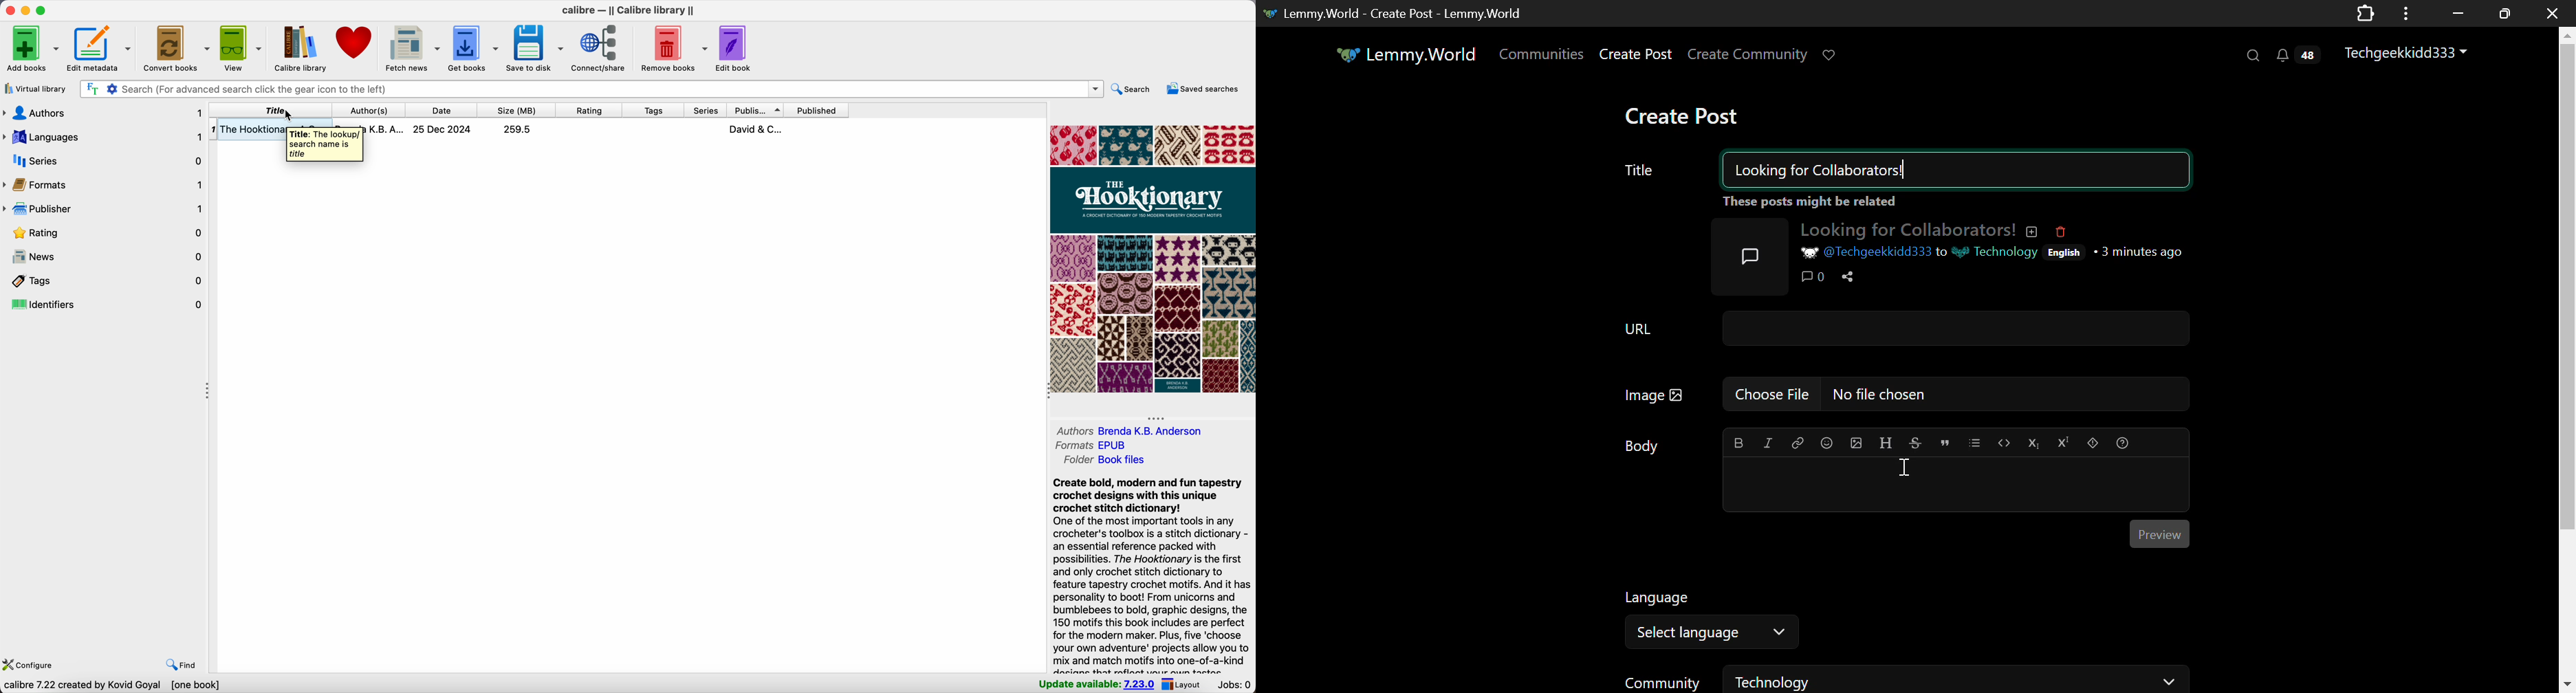 Image resolution: width=2576 pixels, height=700 pixels. Describe the element at coordinates (1644, 454) in the screenshot. I see `Body` at that location.